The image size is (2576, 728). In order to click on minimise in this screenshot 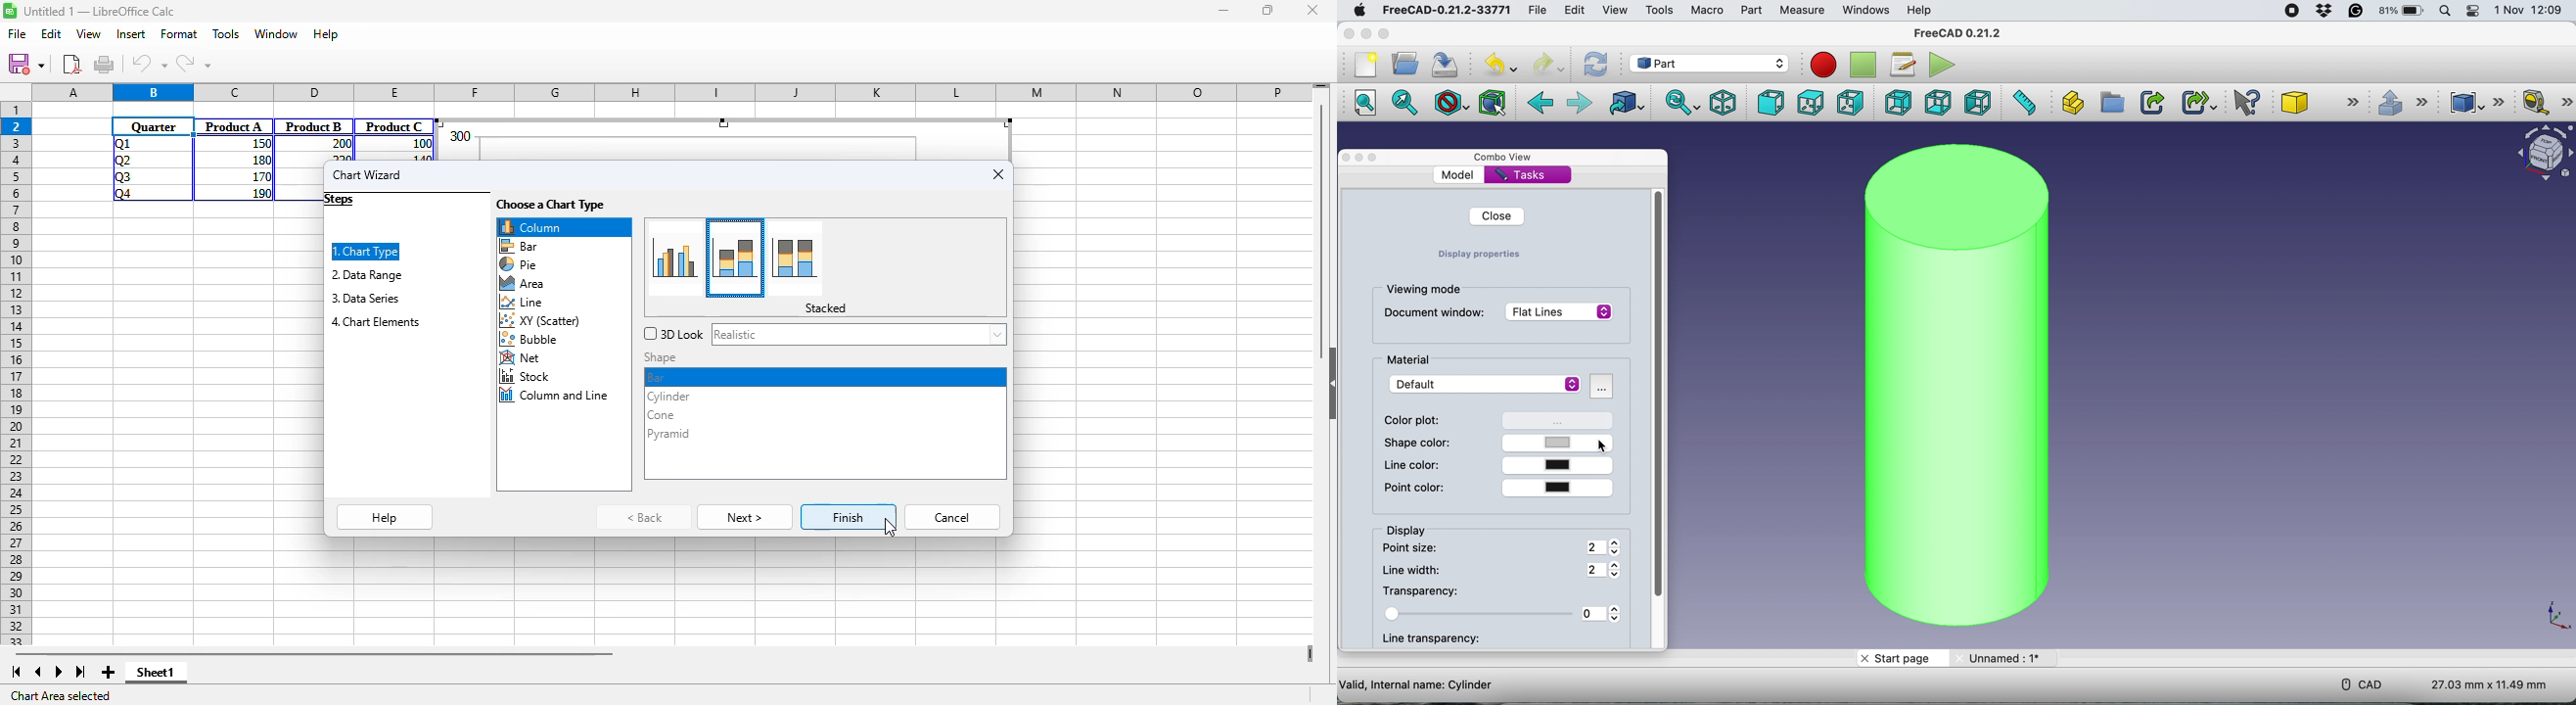, I will do `click(1367, 34)`.